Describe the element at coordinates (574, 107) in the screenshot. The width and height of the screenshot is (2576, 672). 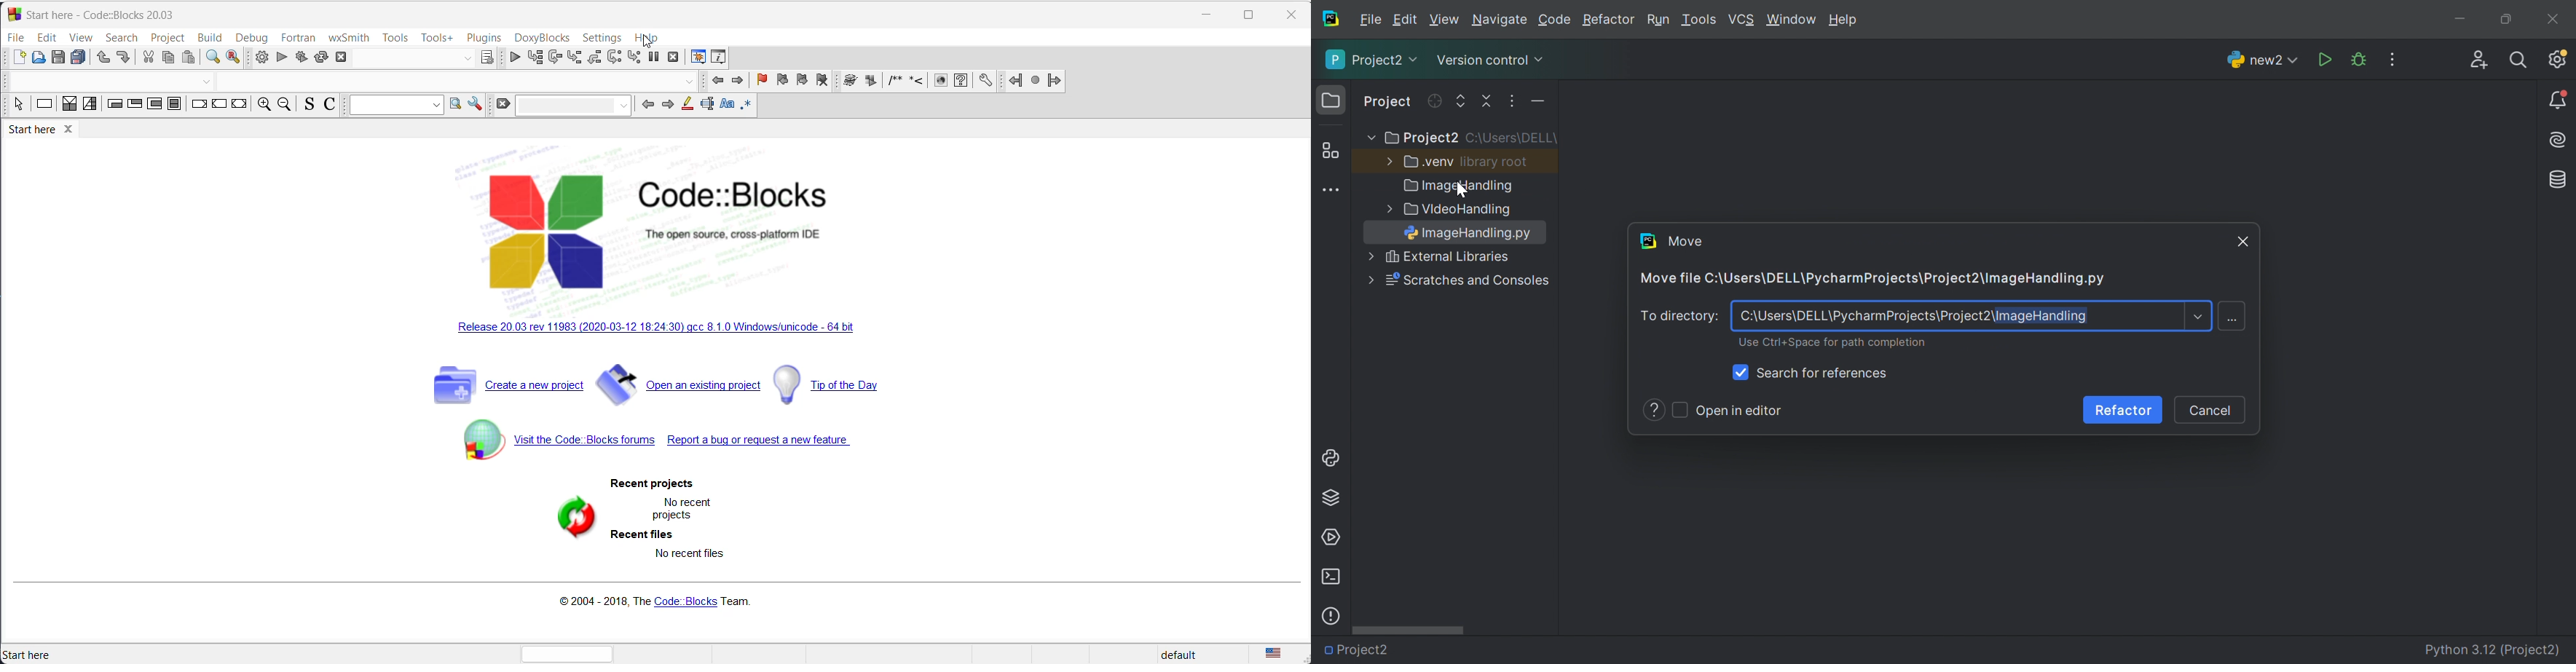
I see `text dropdown` at that location.